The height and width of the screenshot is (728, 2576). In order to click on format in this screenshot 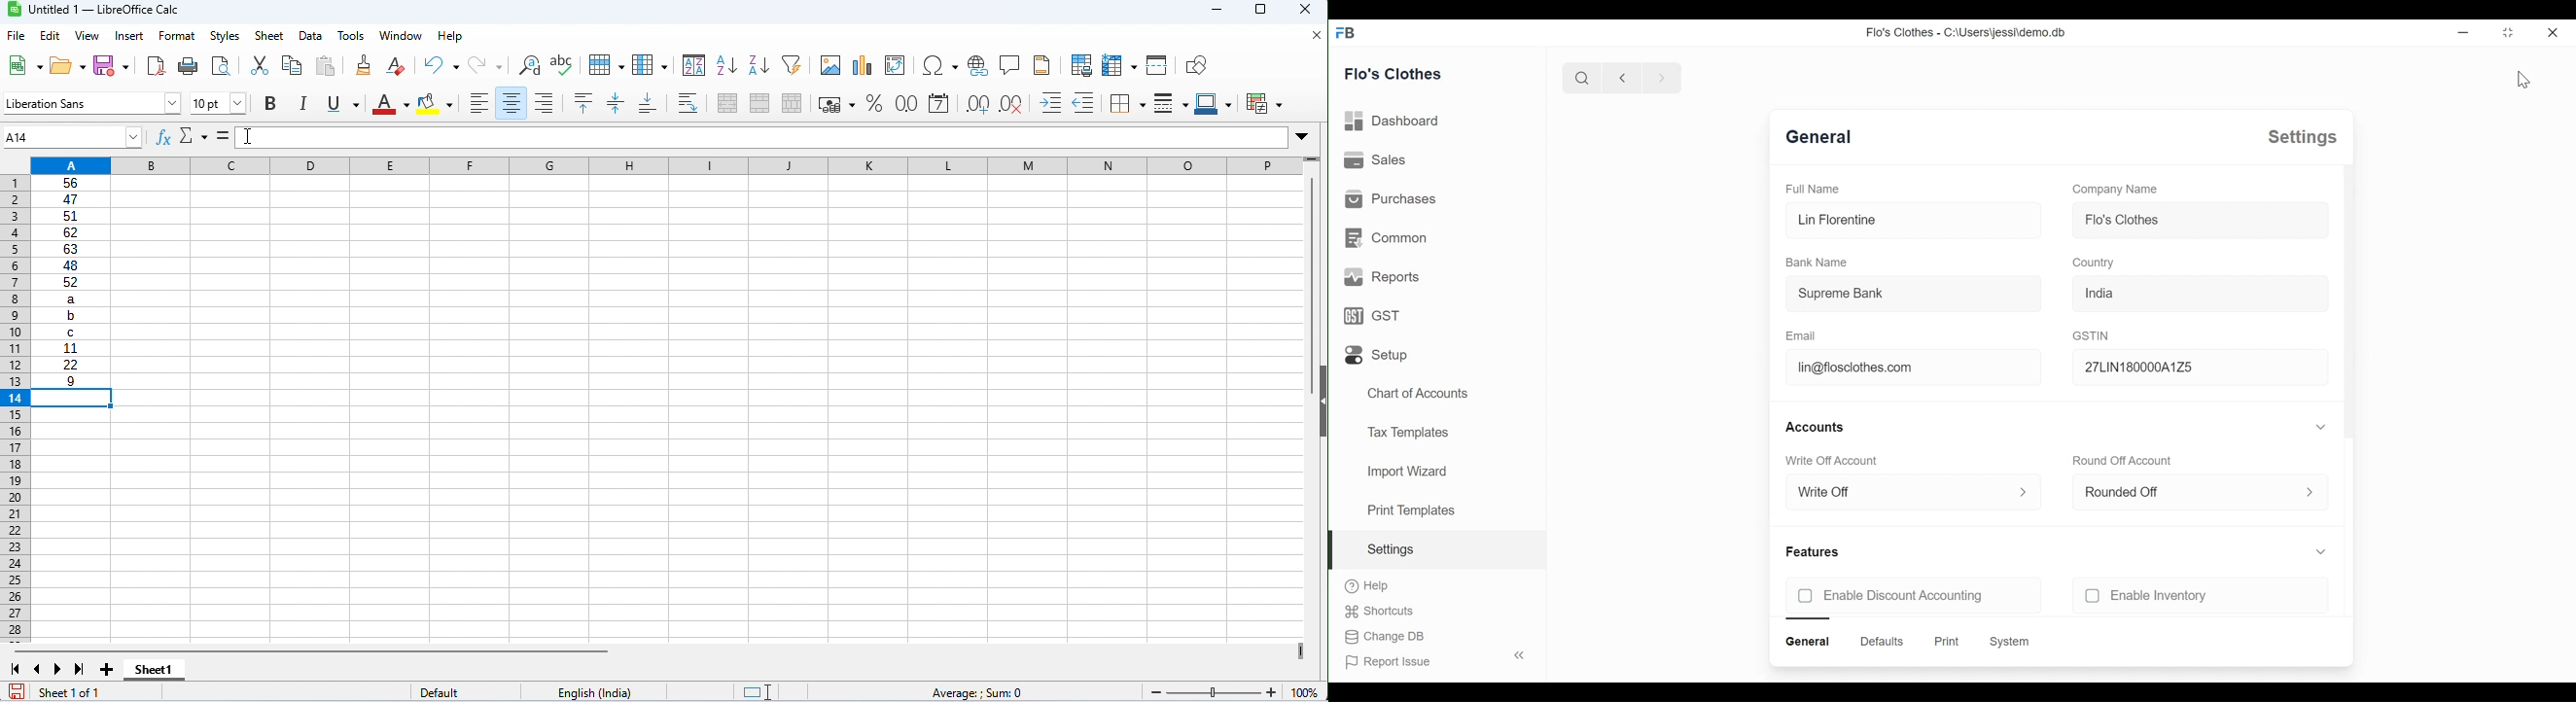, I will do `click(177, 36)`.